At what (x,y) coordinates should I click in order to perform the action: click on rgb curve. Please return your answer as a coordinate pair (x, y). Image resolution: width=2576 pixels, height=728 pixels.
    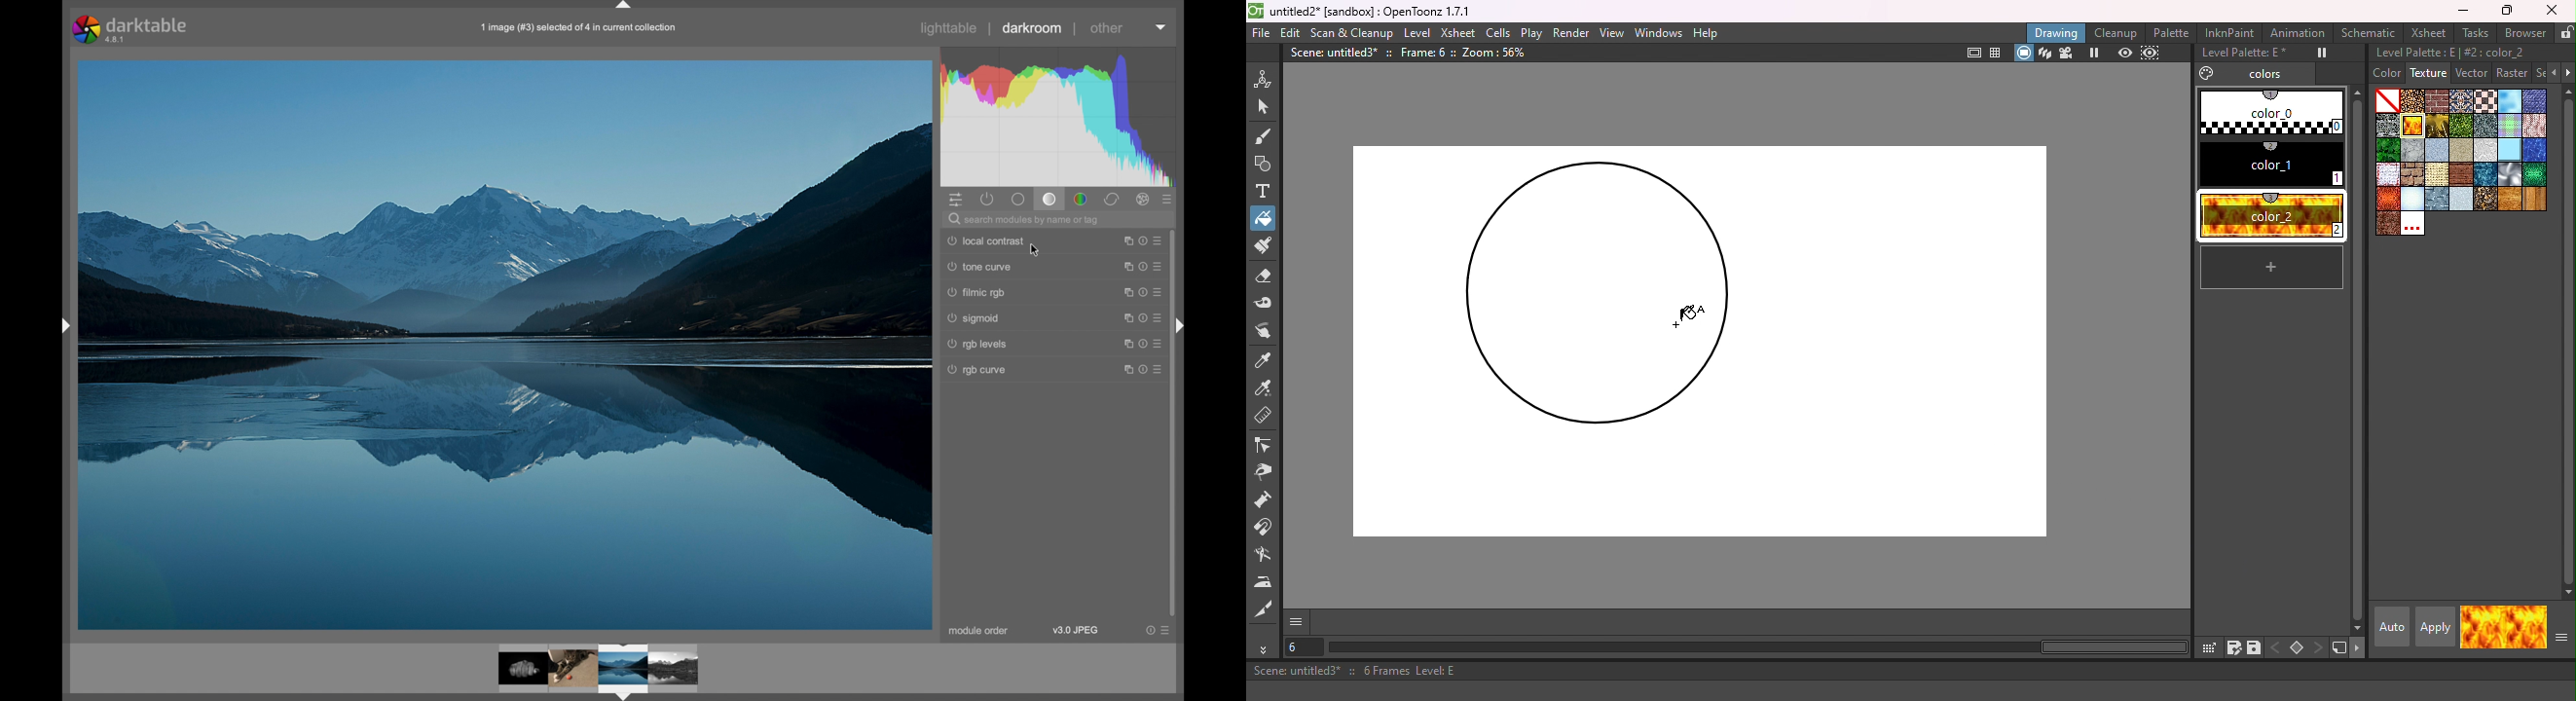
    Looking at the image, I should click on (978, 370).